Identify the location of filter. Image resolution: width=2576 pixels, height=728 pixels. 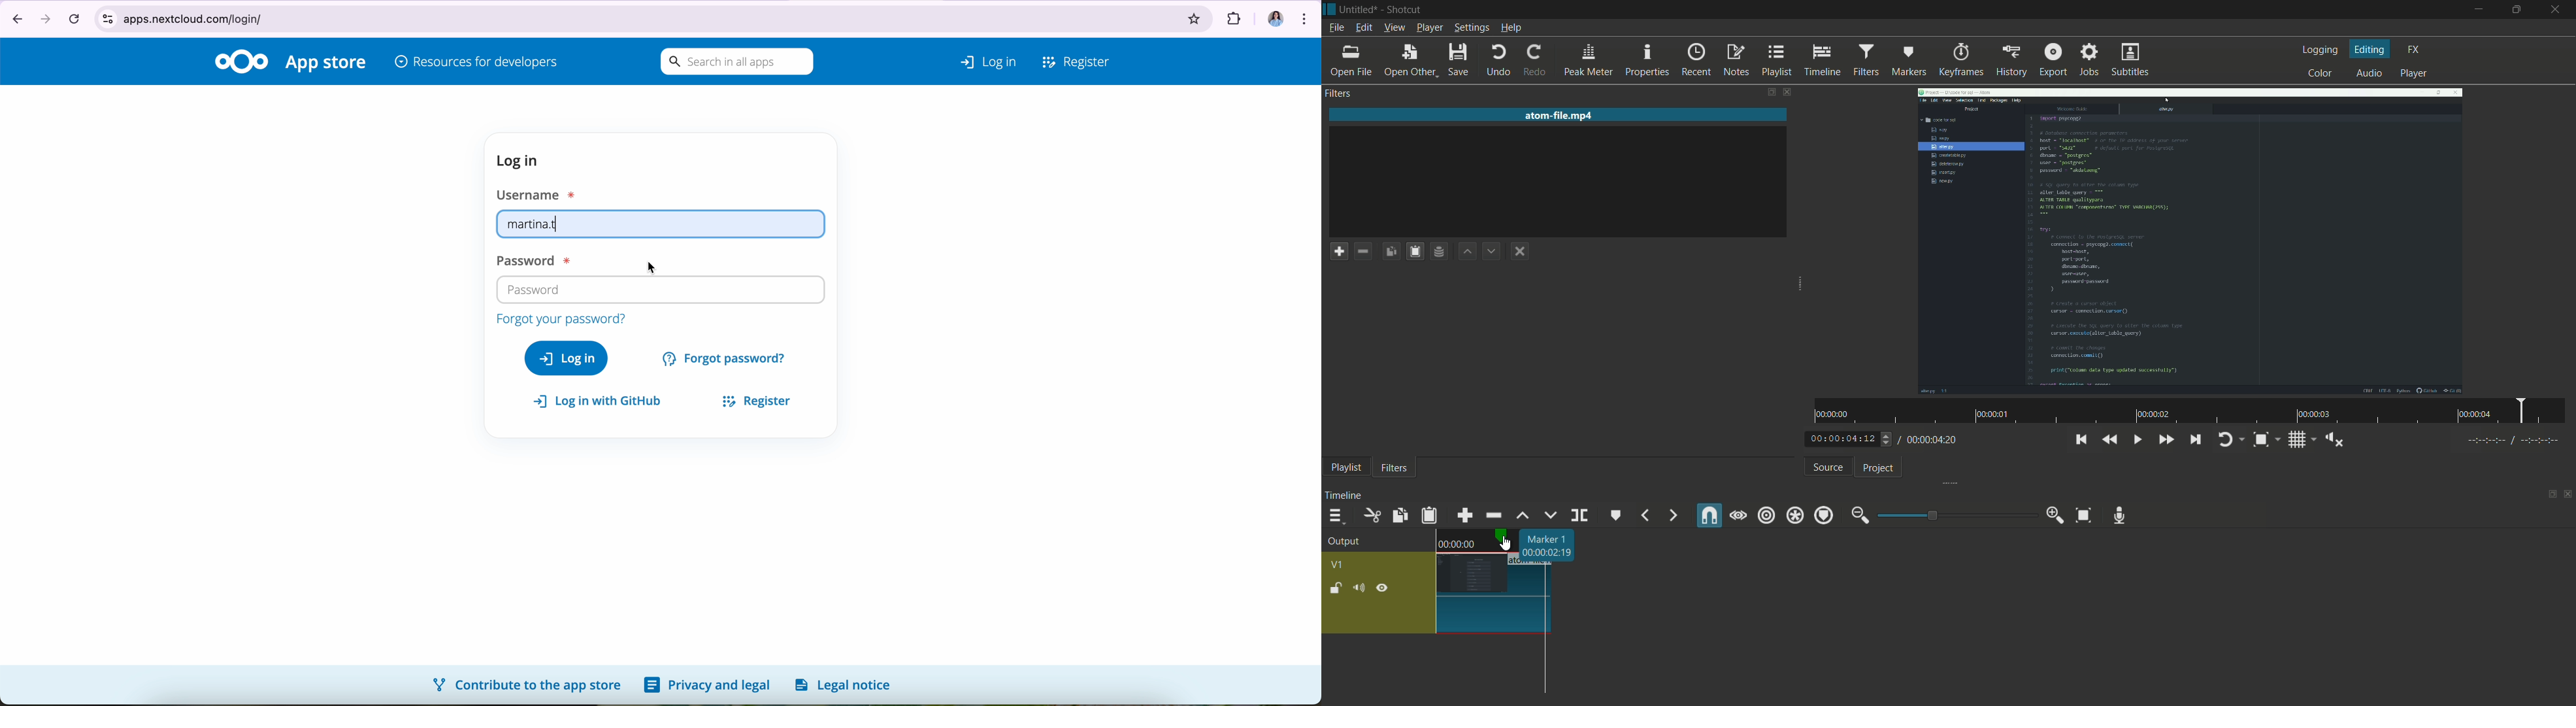
(1868, 60).